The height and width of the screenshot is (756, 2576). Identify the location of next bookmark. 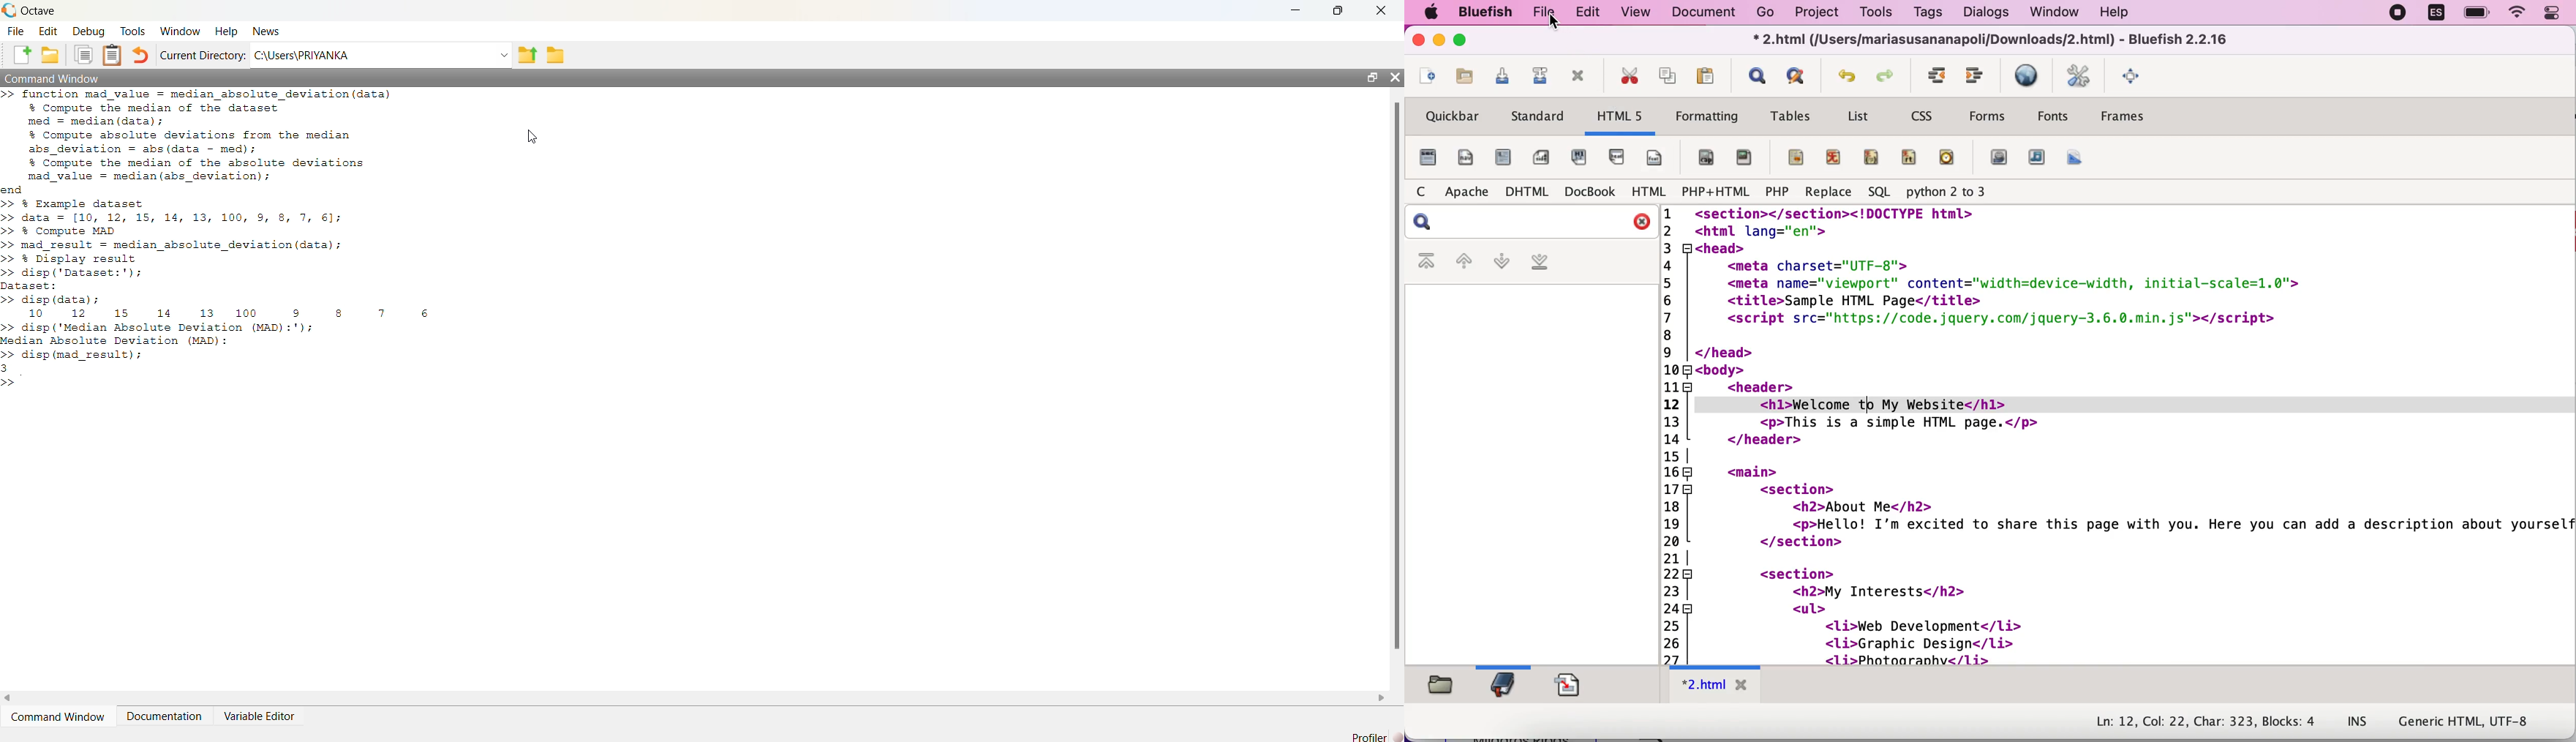
(1500, 264).